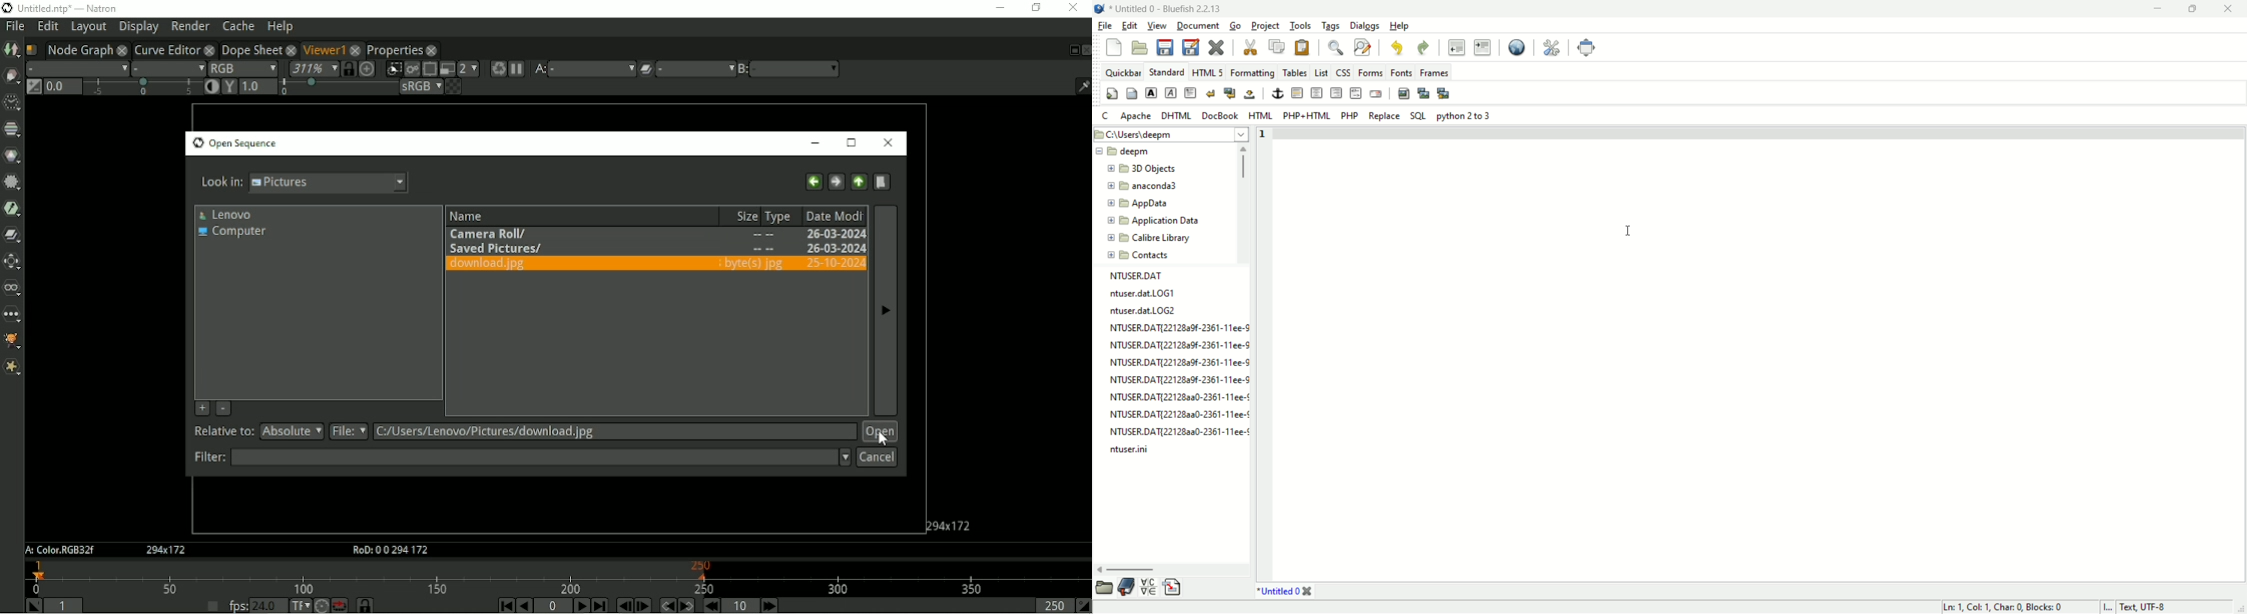 The height and width of the screenshot is (616, 2268). Describe the element at coordinates (1400, 26) in the screenshot. I see `help` at that location.